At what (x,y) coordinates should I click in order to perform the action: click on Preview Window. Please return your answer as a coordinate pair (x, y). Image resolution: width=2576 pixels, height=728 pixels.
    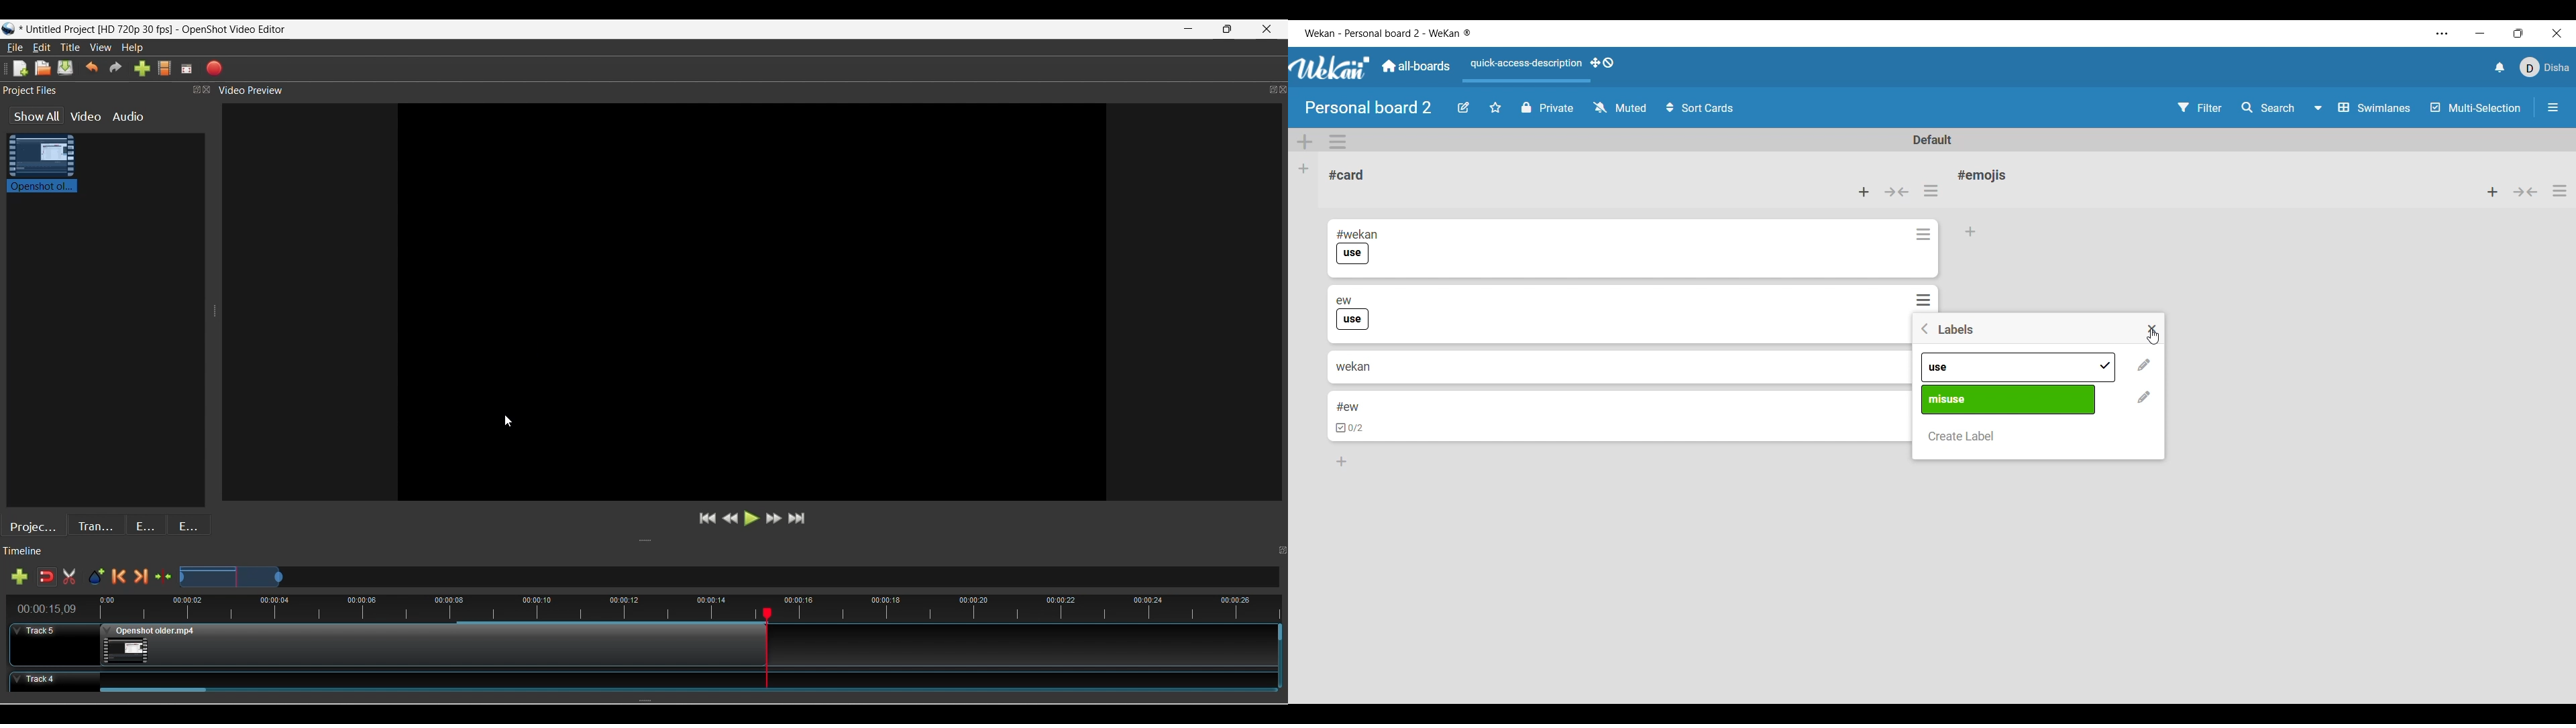
    Looking at the image, I should click on (755, 303).